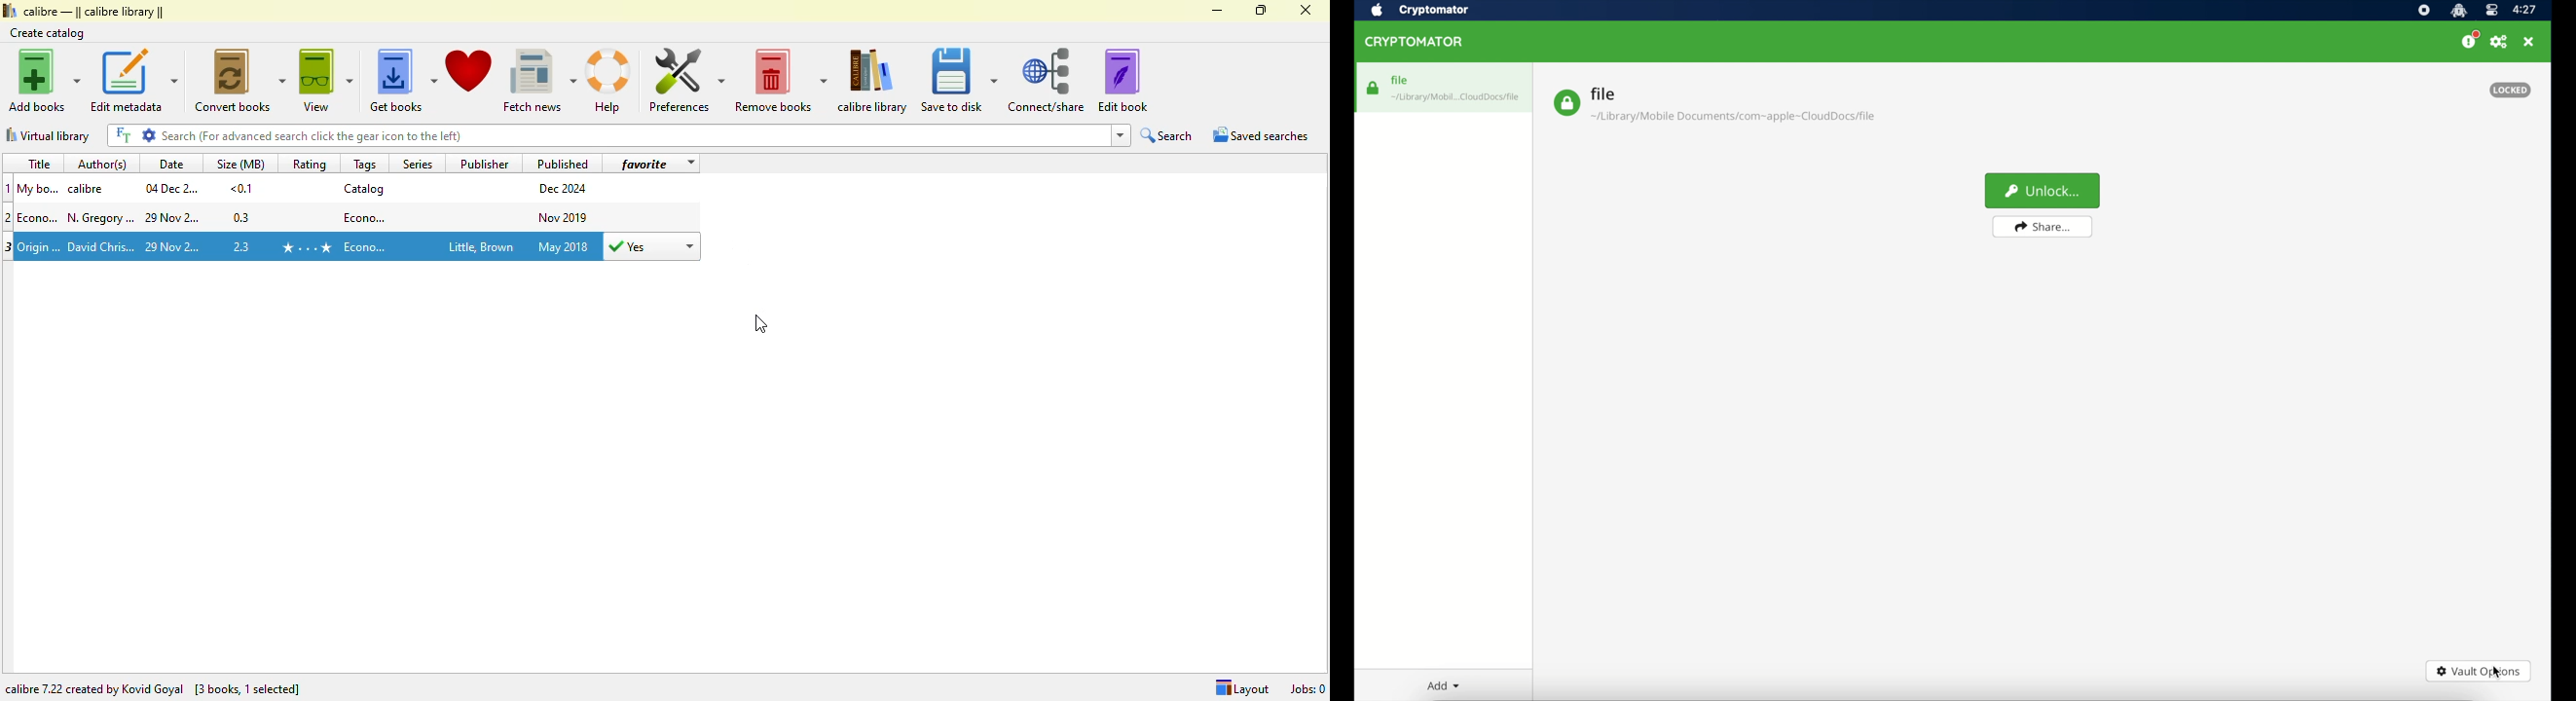  Describe the element at coordinates (40, 245) in the screenshot. I see `title` at that location.